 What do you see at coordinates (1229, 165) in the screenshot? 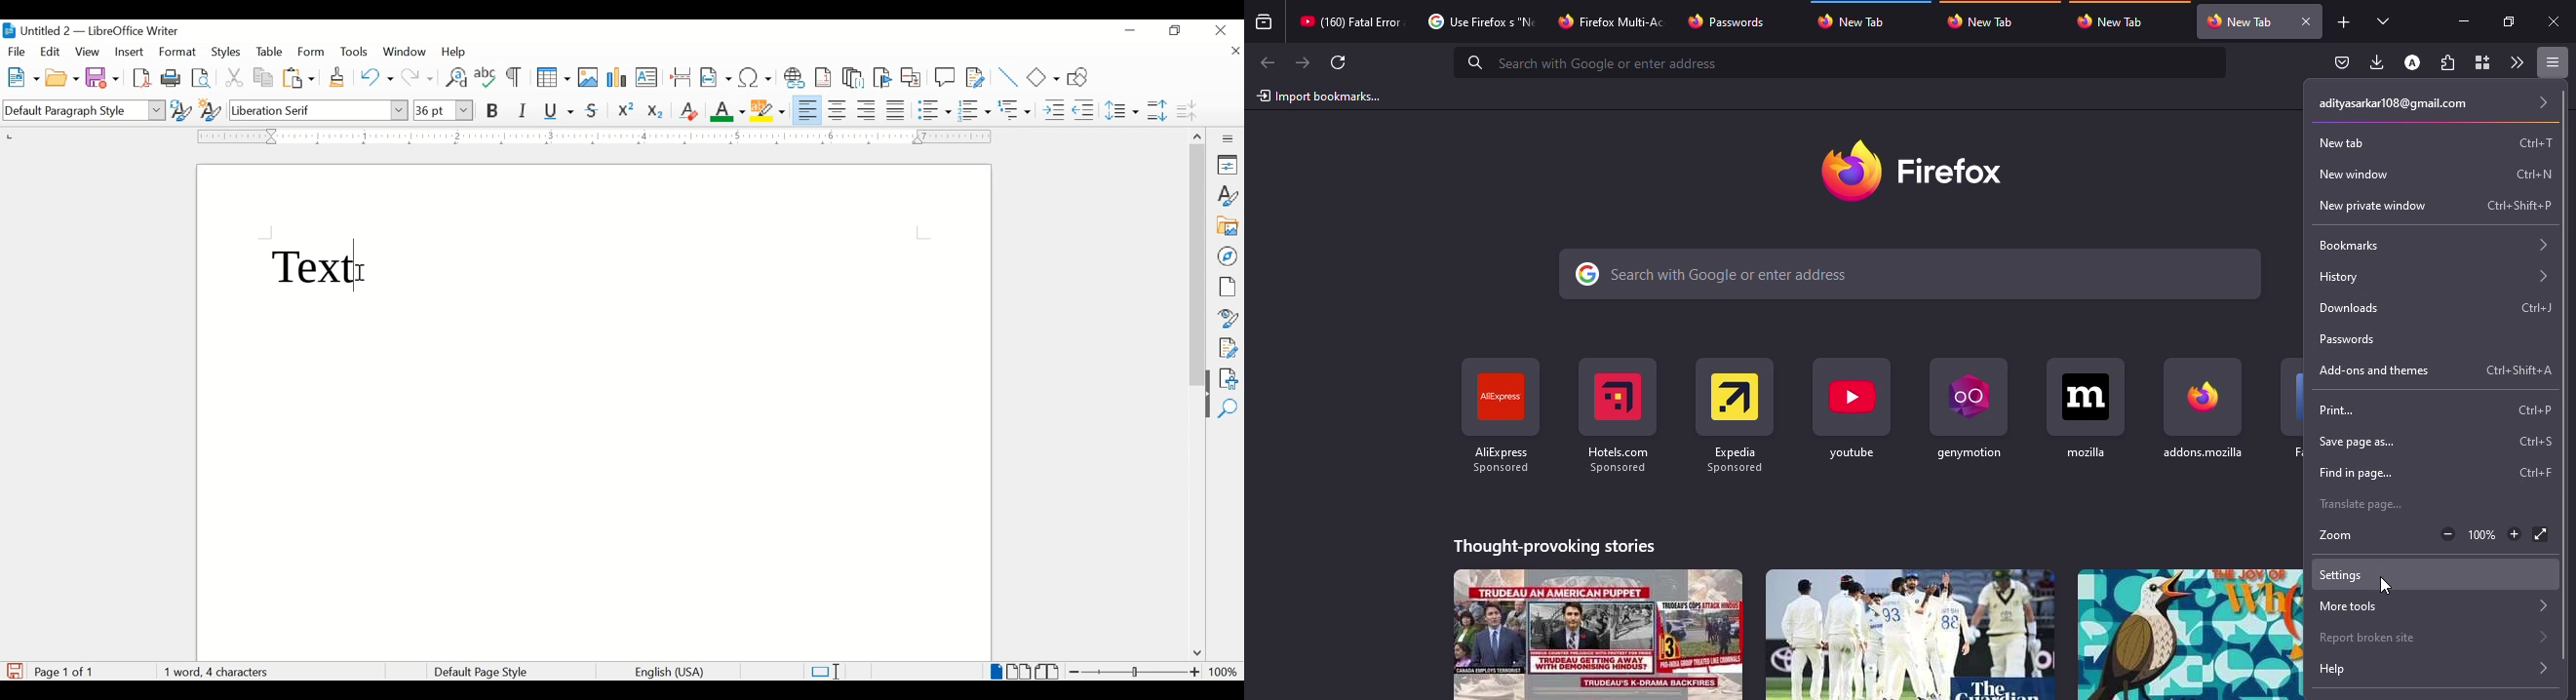
I see `properties` at bounding box center [1229, 165].